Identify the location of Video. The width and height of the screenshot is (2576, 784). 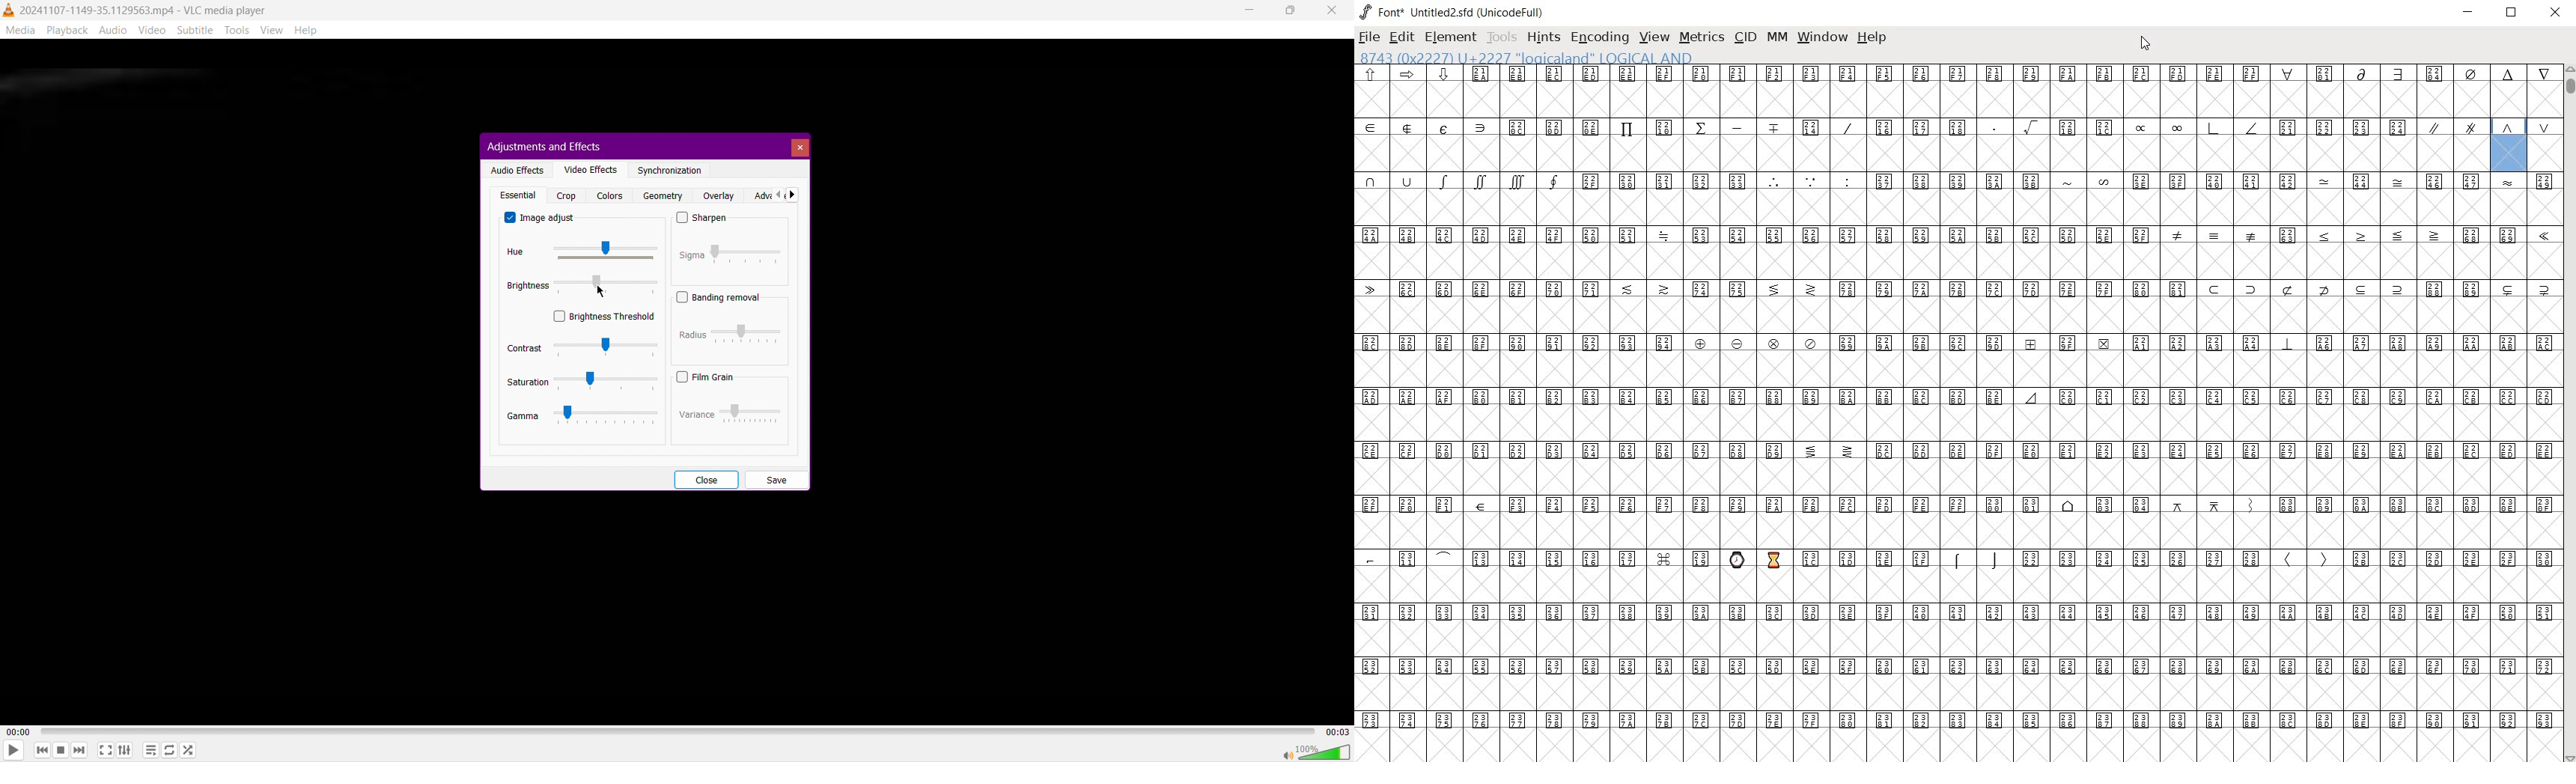
(155, 30).